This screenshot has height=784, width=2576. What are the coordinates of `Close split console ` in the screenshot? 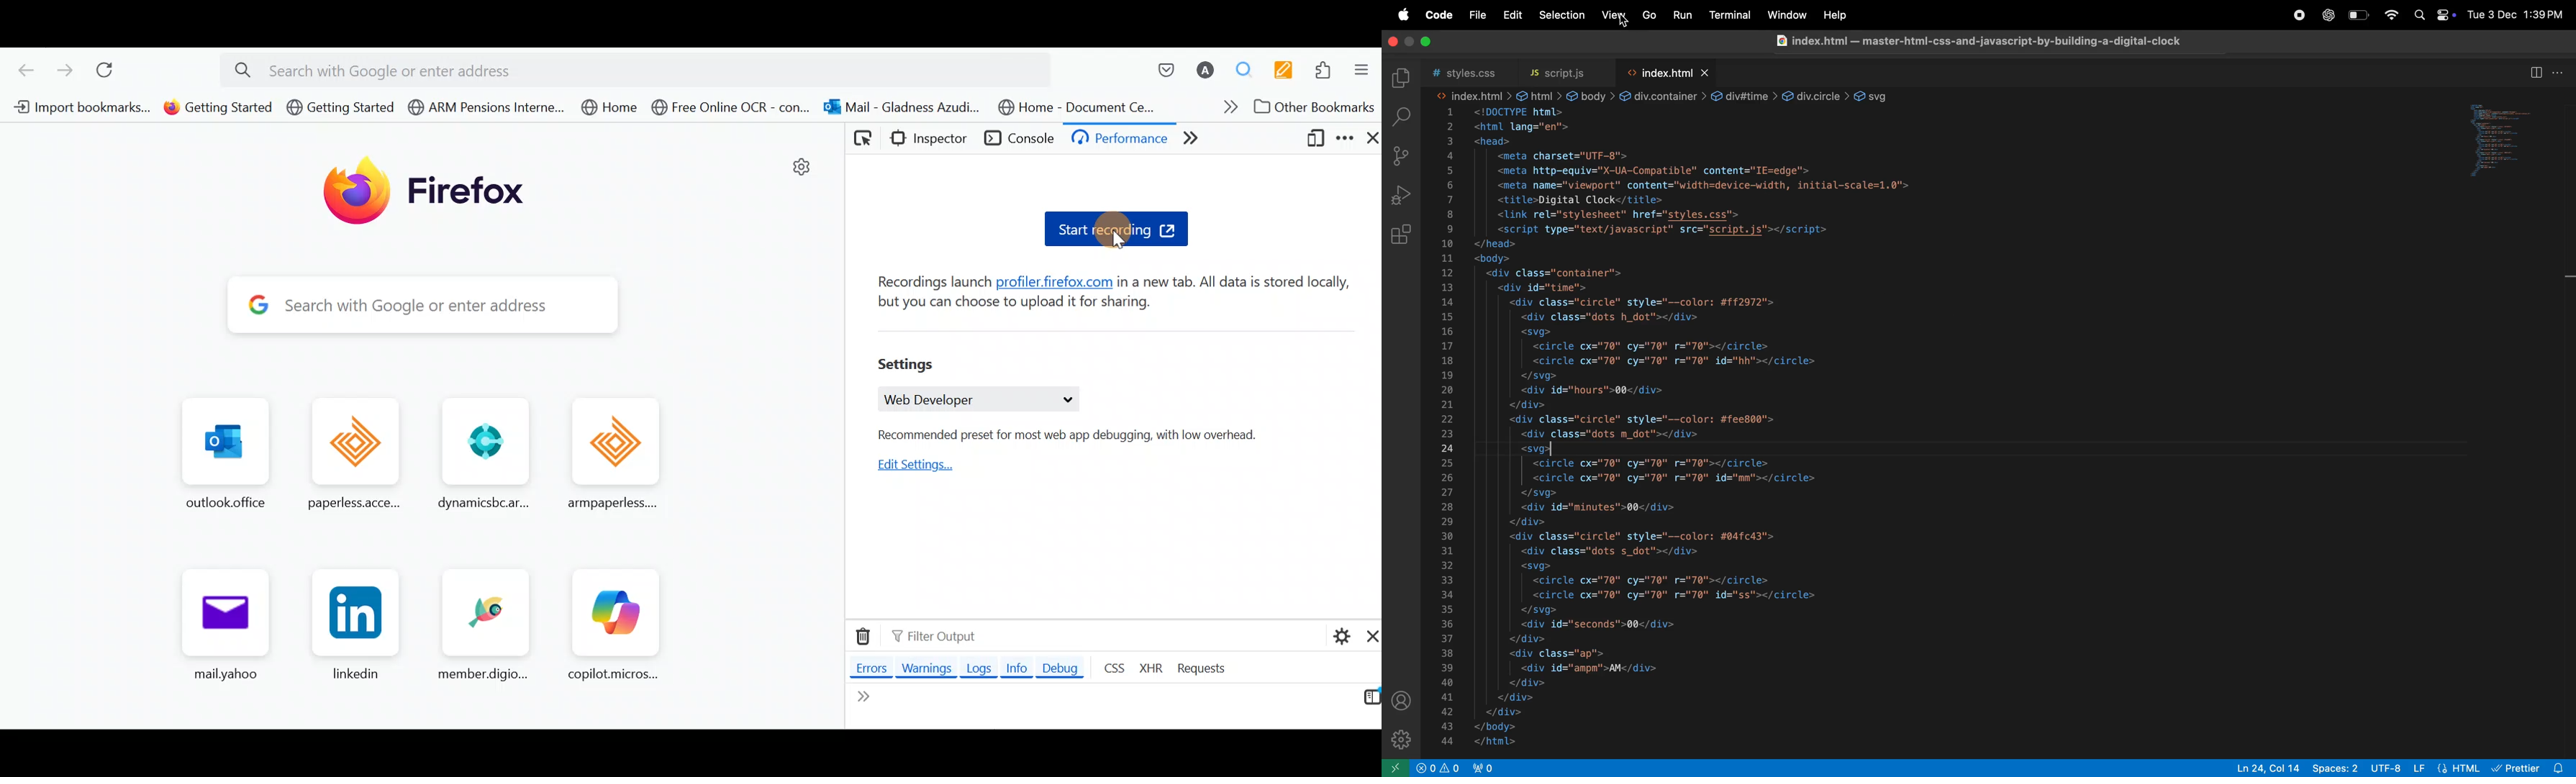 It's located at (1368, 635).